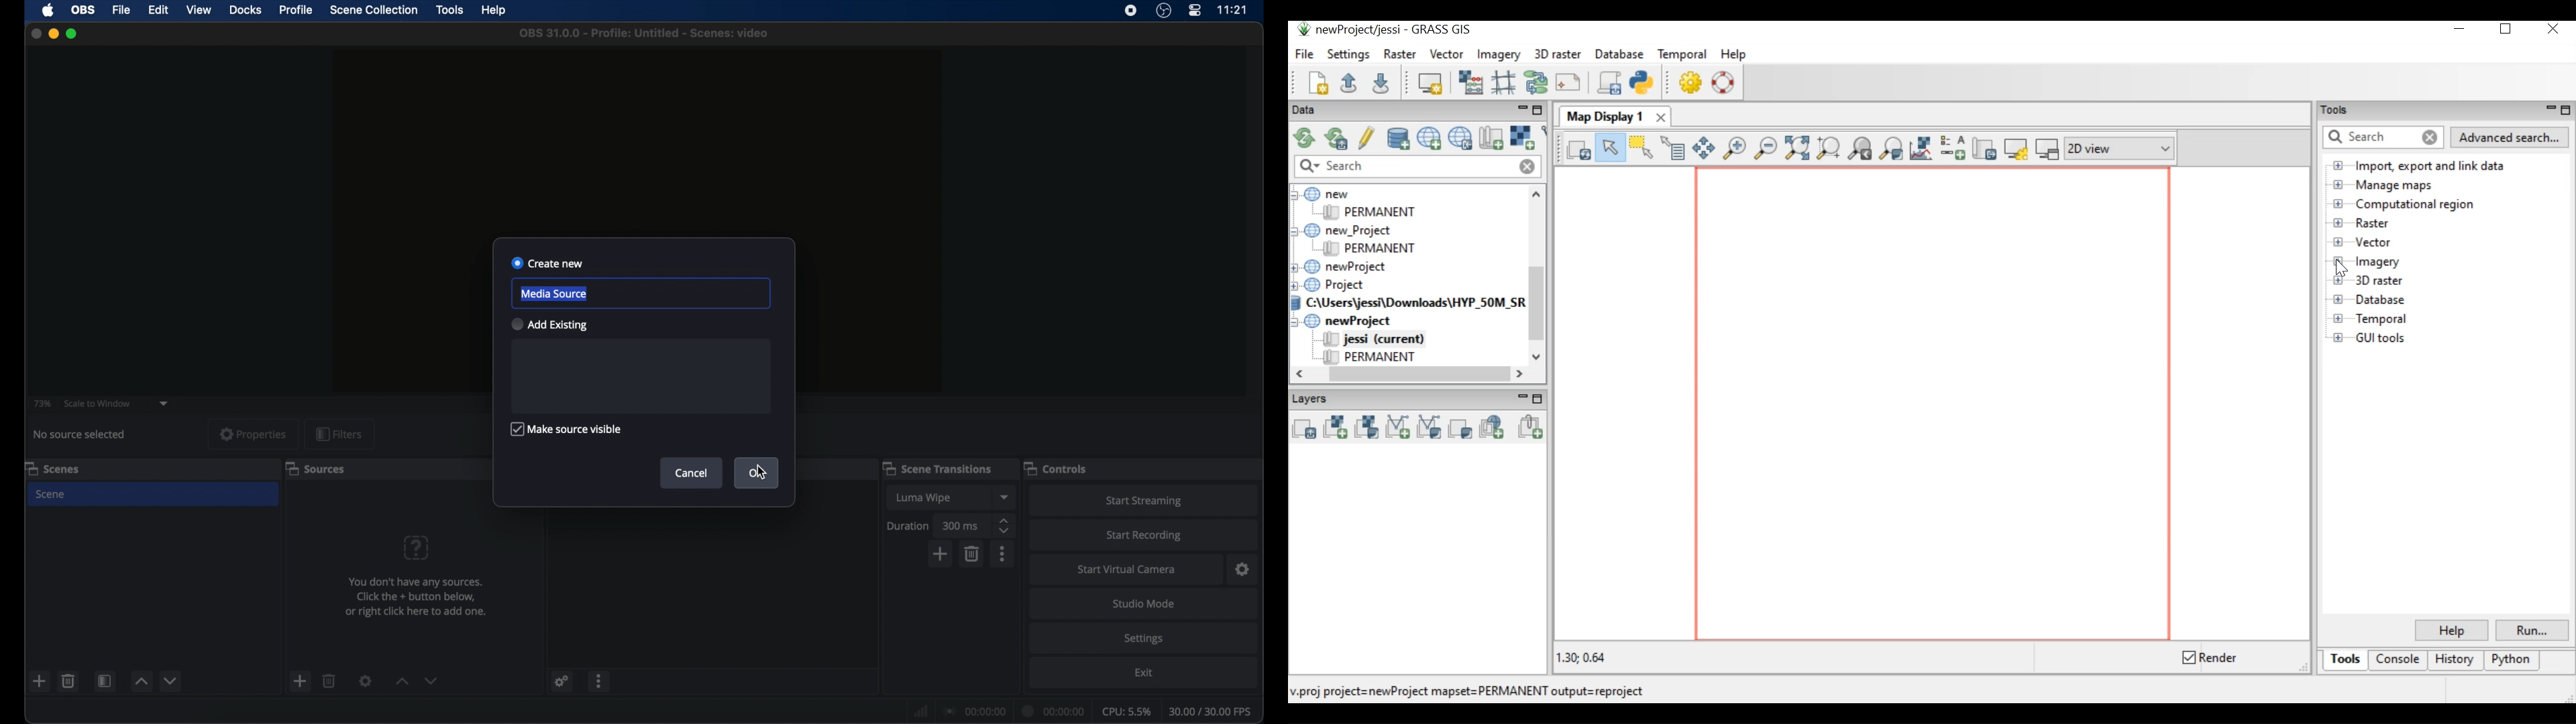 The width and height of the screenshot is (2576, 728). Describe the element at coordinates (1056, 468) in the screenshot. I see `controls` at that location.